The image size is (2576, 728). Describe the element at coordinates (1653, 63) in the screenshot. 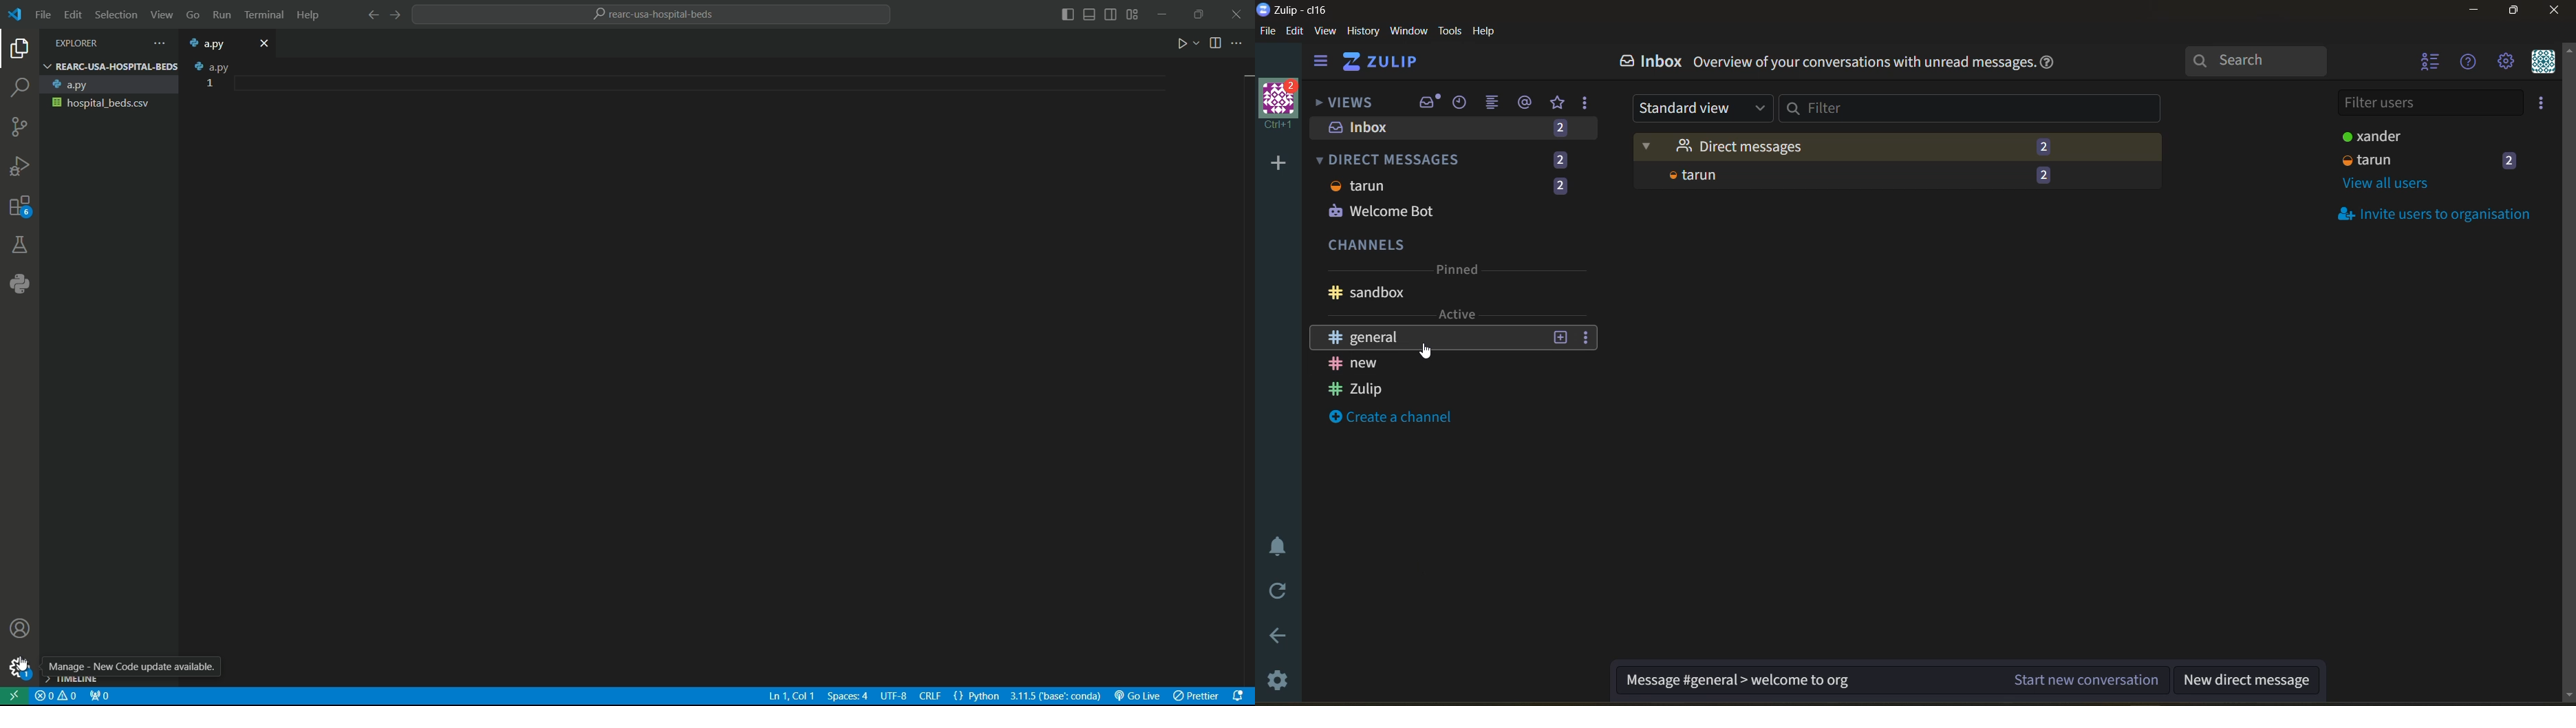

I see `inbox` at that location.